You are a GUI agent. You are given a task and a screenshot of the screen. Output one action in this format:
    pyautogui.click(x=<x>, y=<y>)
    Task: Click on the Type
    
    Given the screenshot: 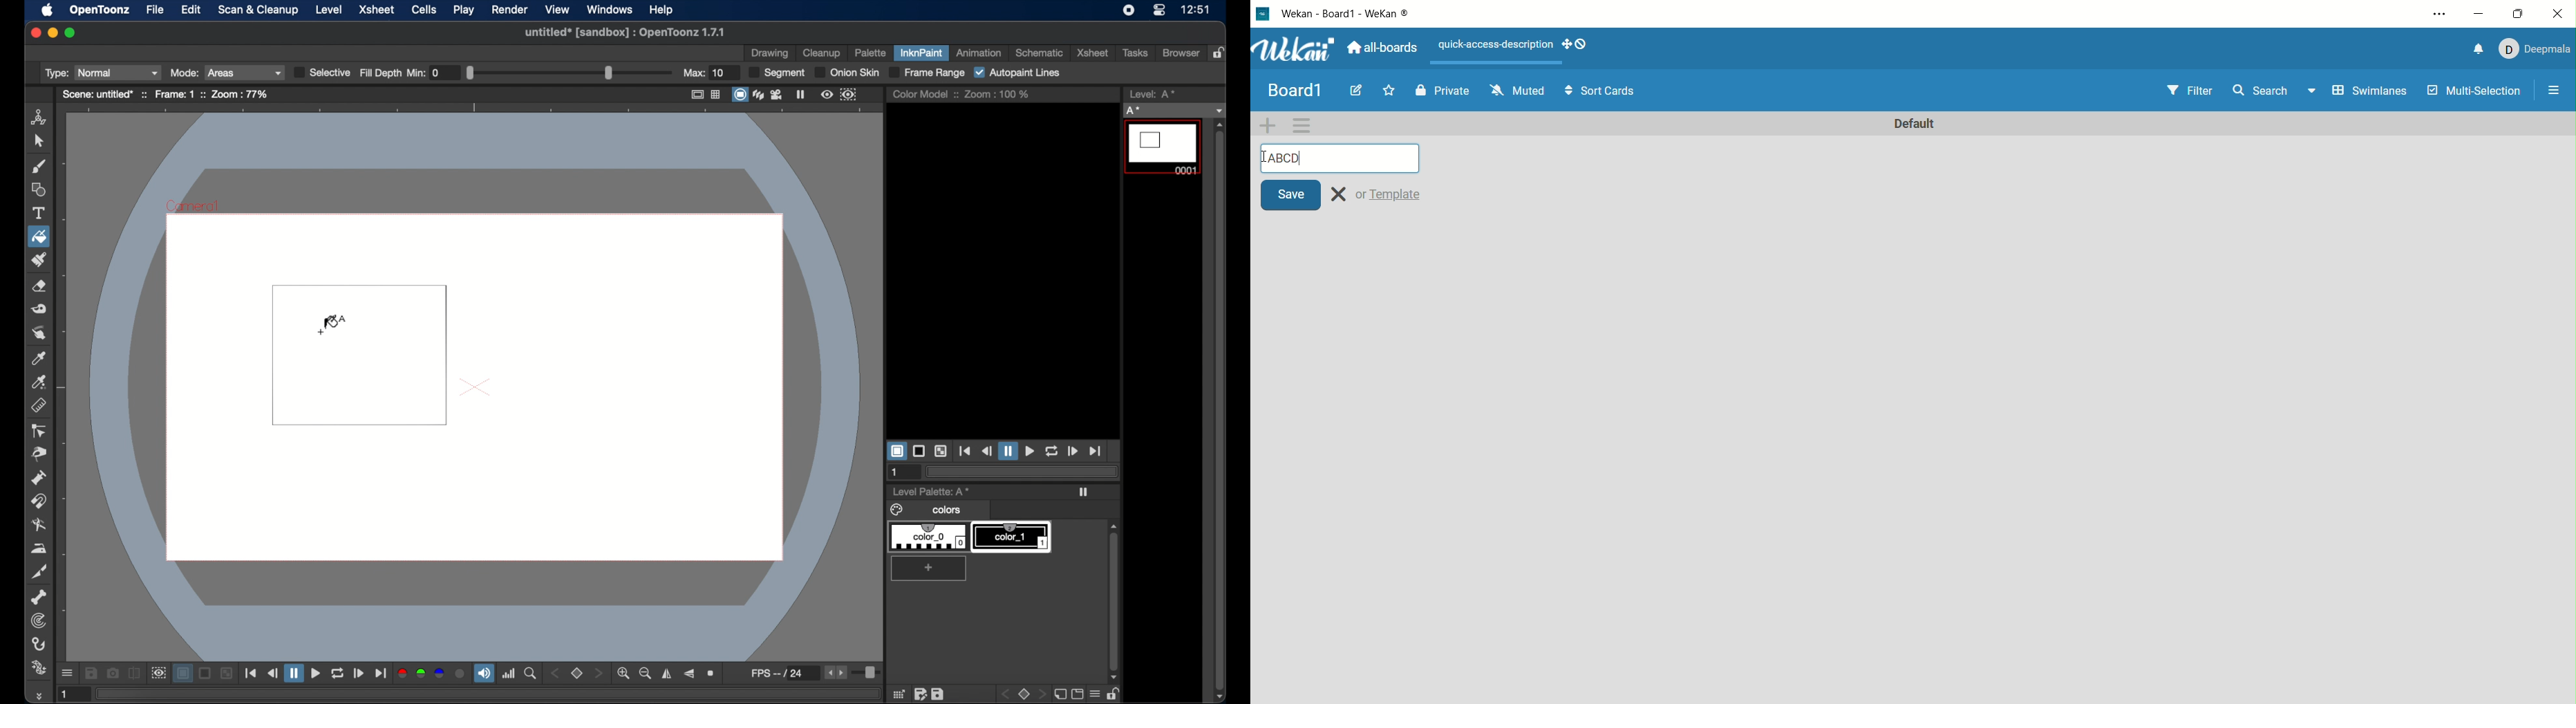 What is the action you would take?
    pyautogui.click(x=101, y=73)
    